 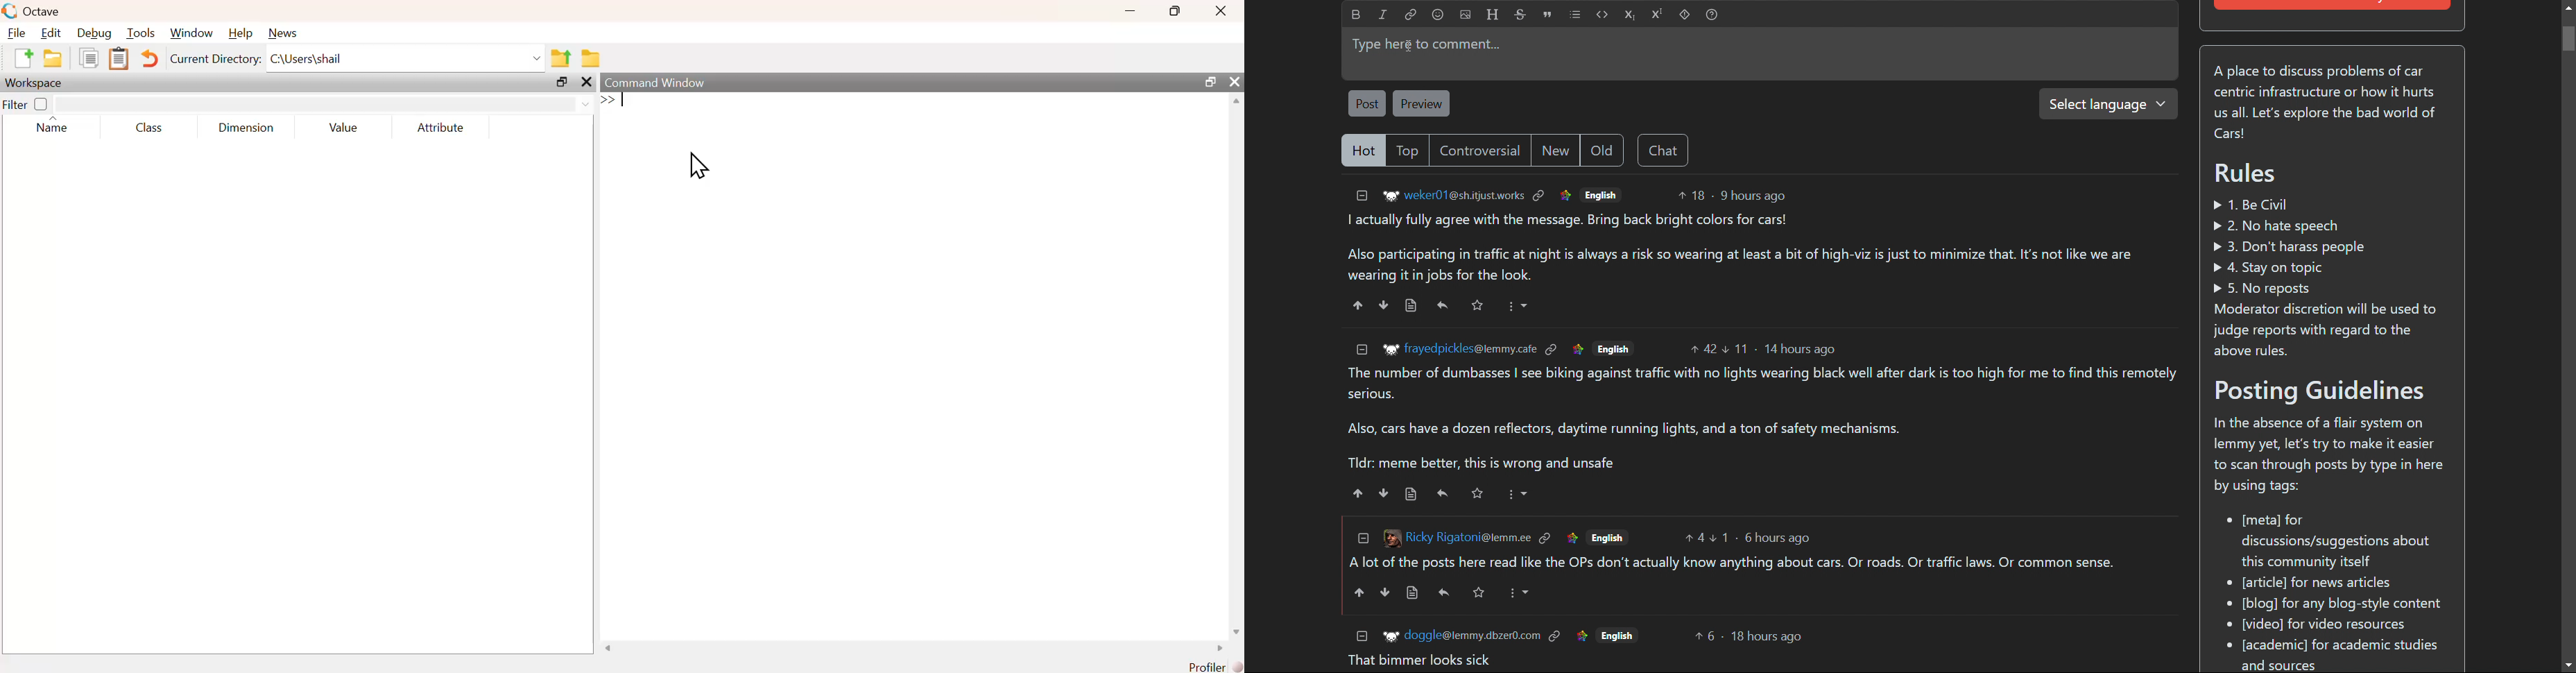 I want to click on Starred, so click(x=1477, y=493).